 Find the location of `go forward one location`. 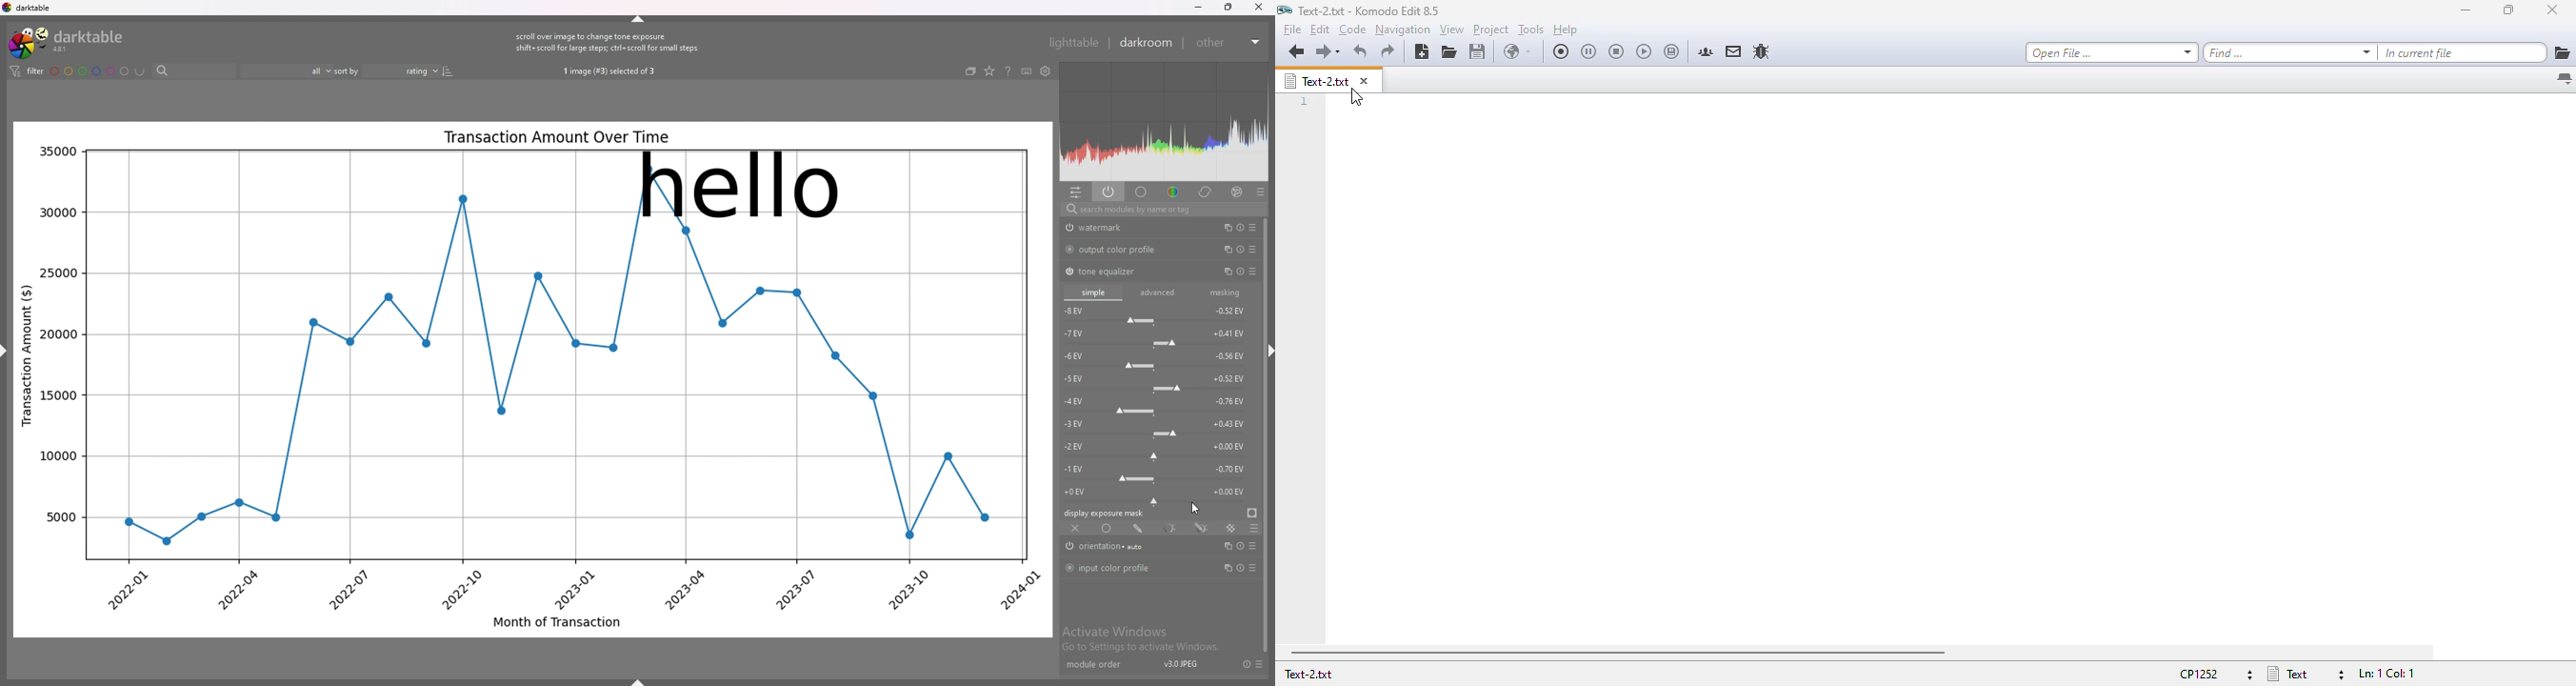

go forward one location is located at coordinates (1322, 51).